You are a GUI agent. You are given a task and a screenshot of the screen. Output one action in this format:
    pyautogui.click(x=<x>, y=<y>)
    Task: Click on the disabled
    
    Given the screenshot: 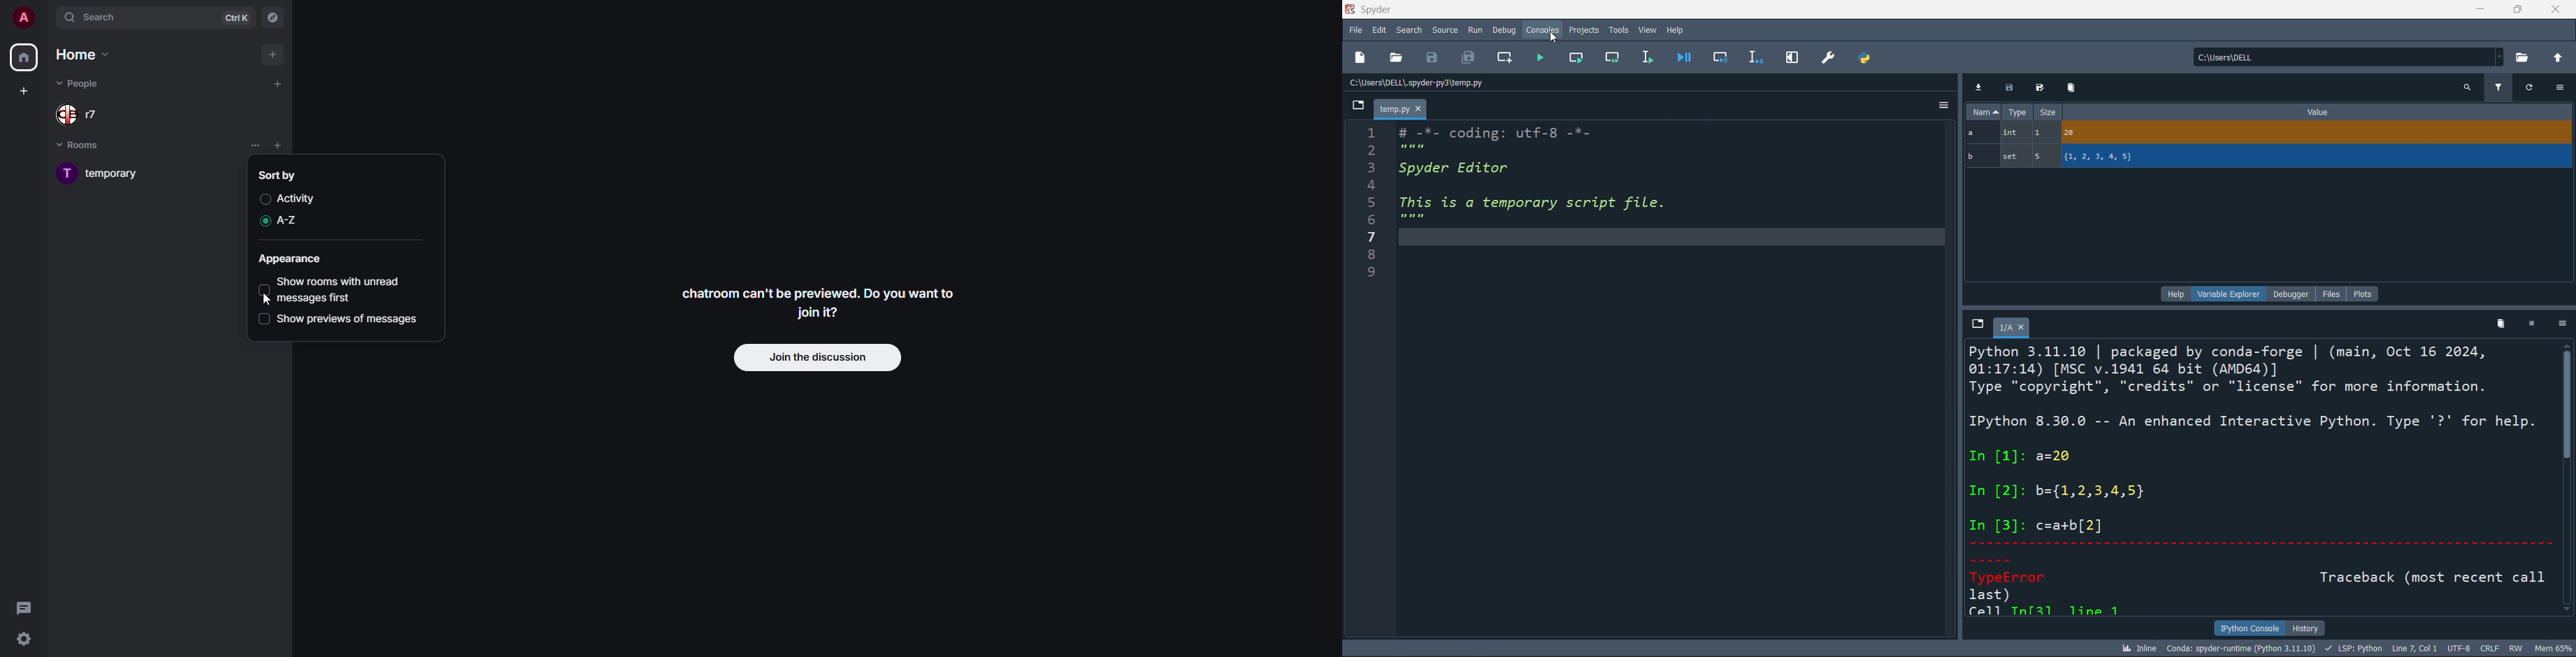 What is the action you would take?
    pyautogui.click(x=263, y=319)
    